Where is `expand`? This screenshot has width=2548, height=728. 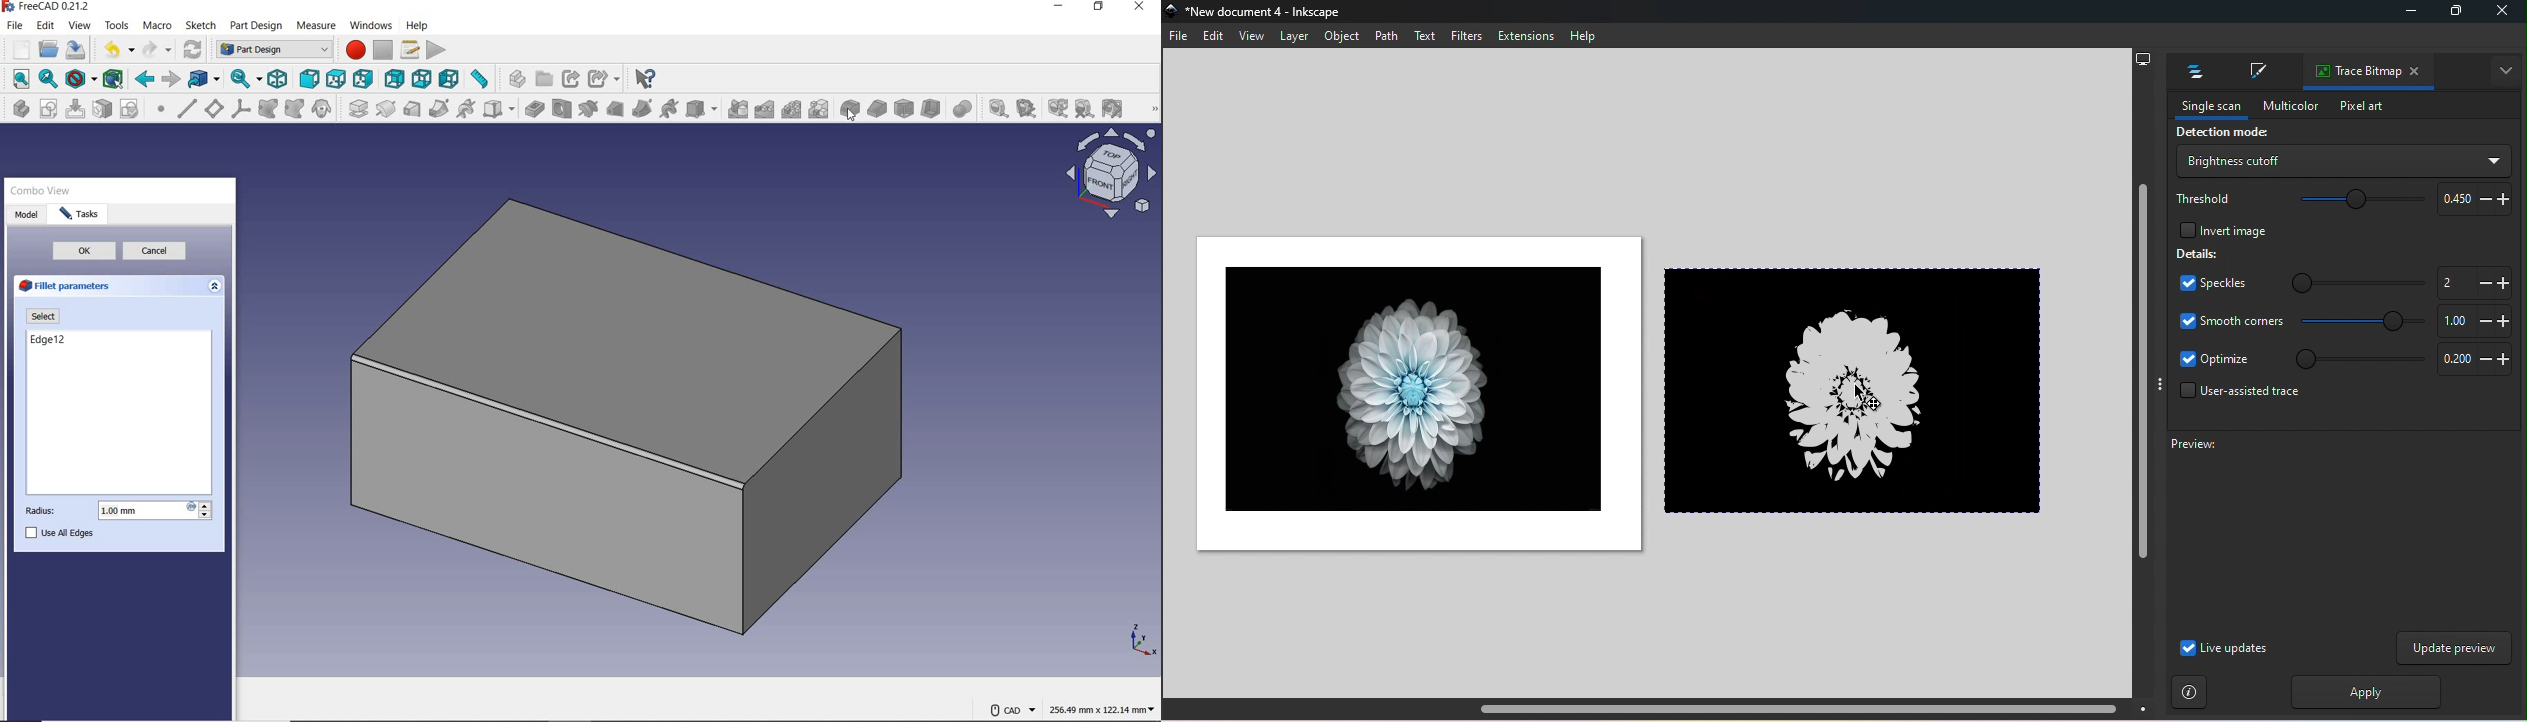
expand is located at coordinates (219, 285).